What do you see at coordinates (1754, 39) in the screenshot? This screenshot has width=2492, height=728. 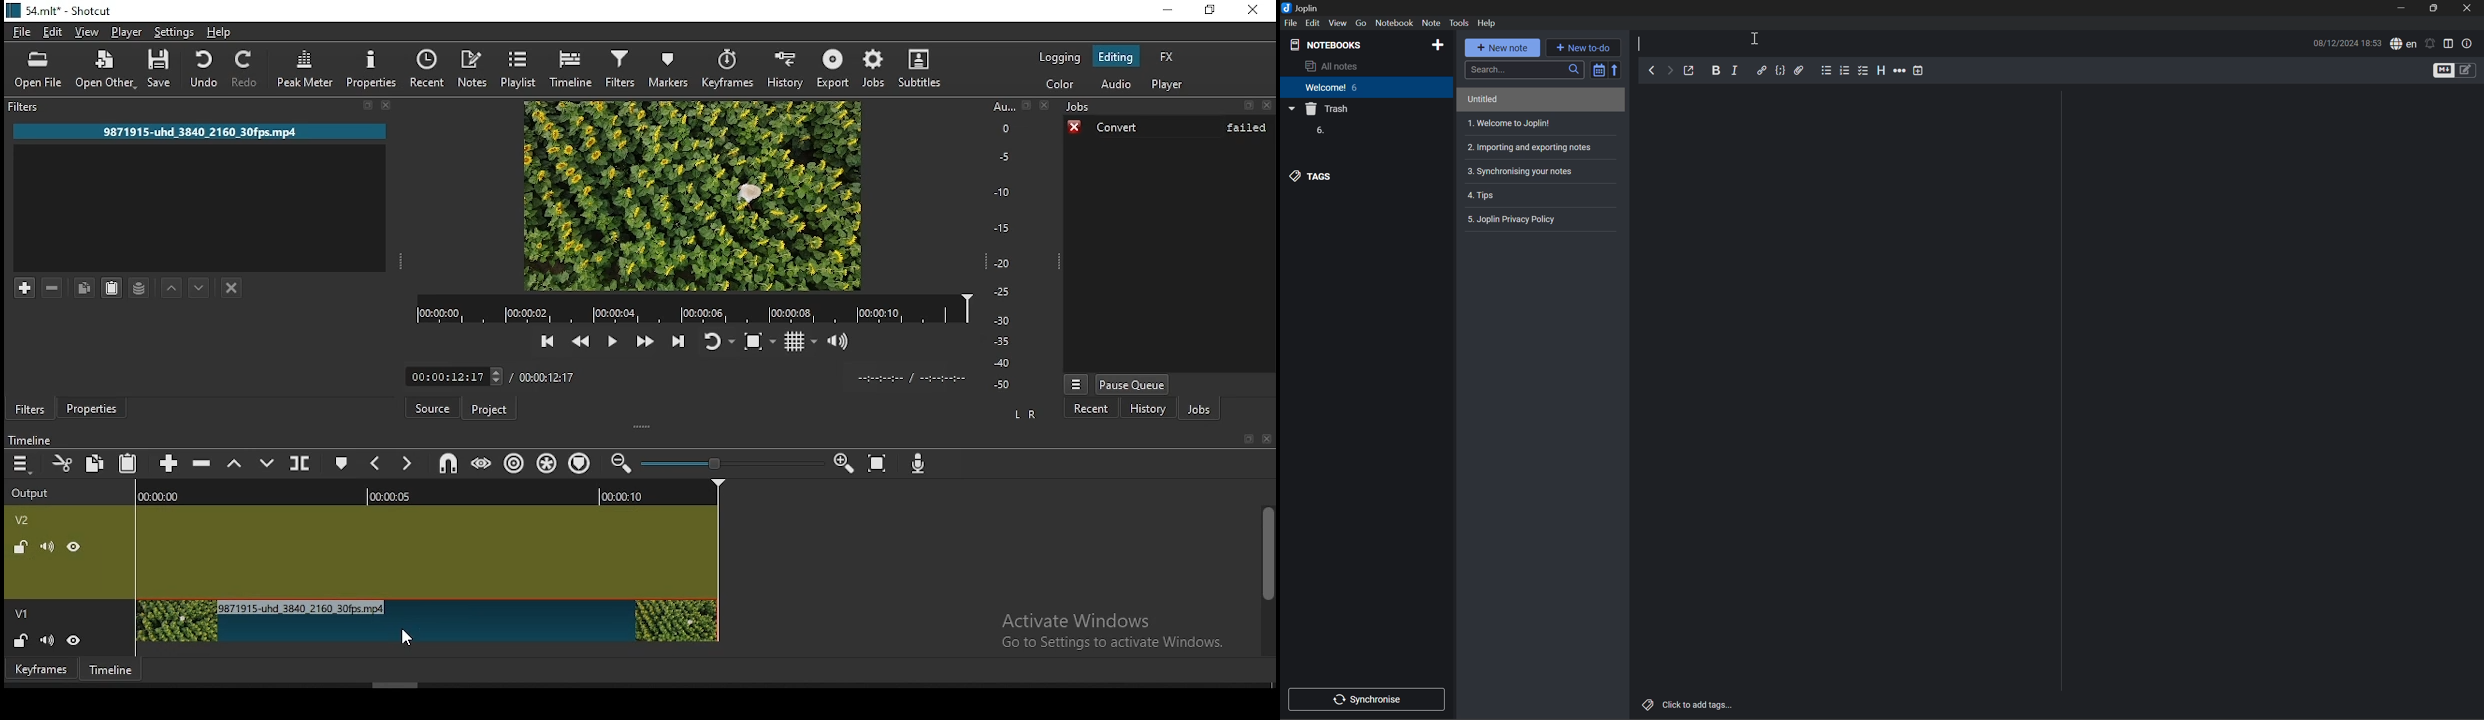 I see `Cursor` at bounding box center [1754, 39].